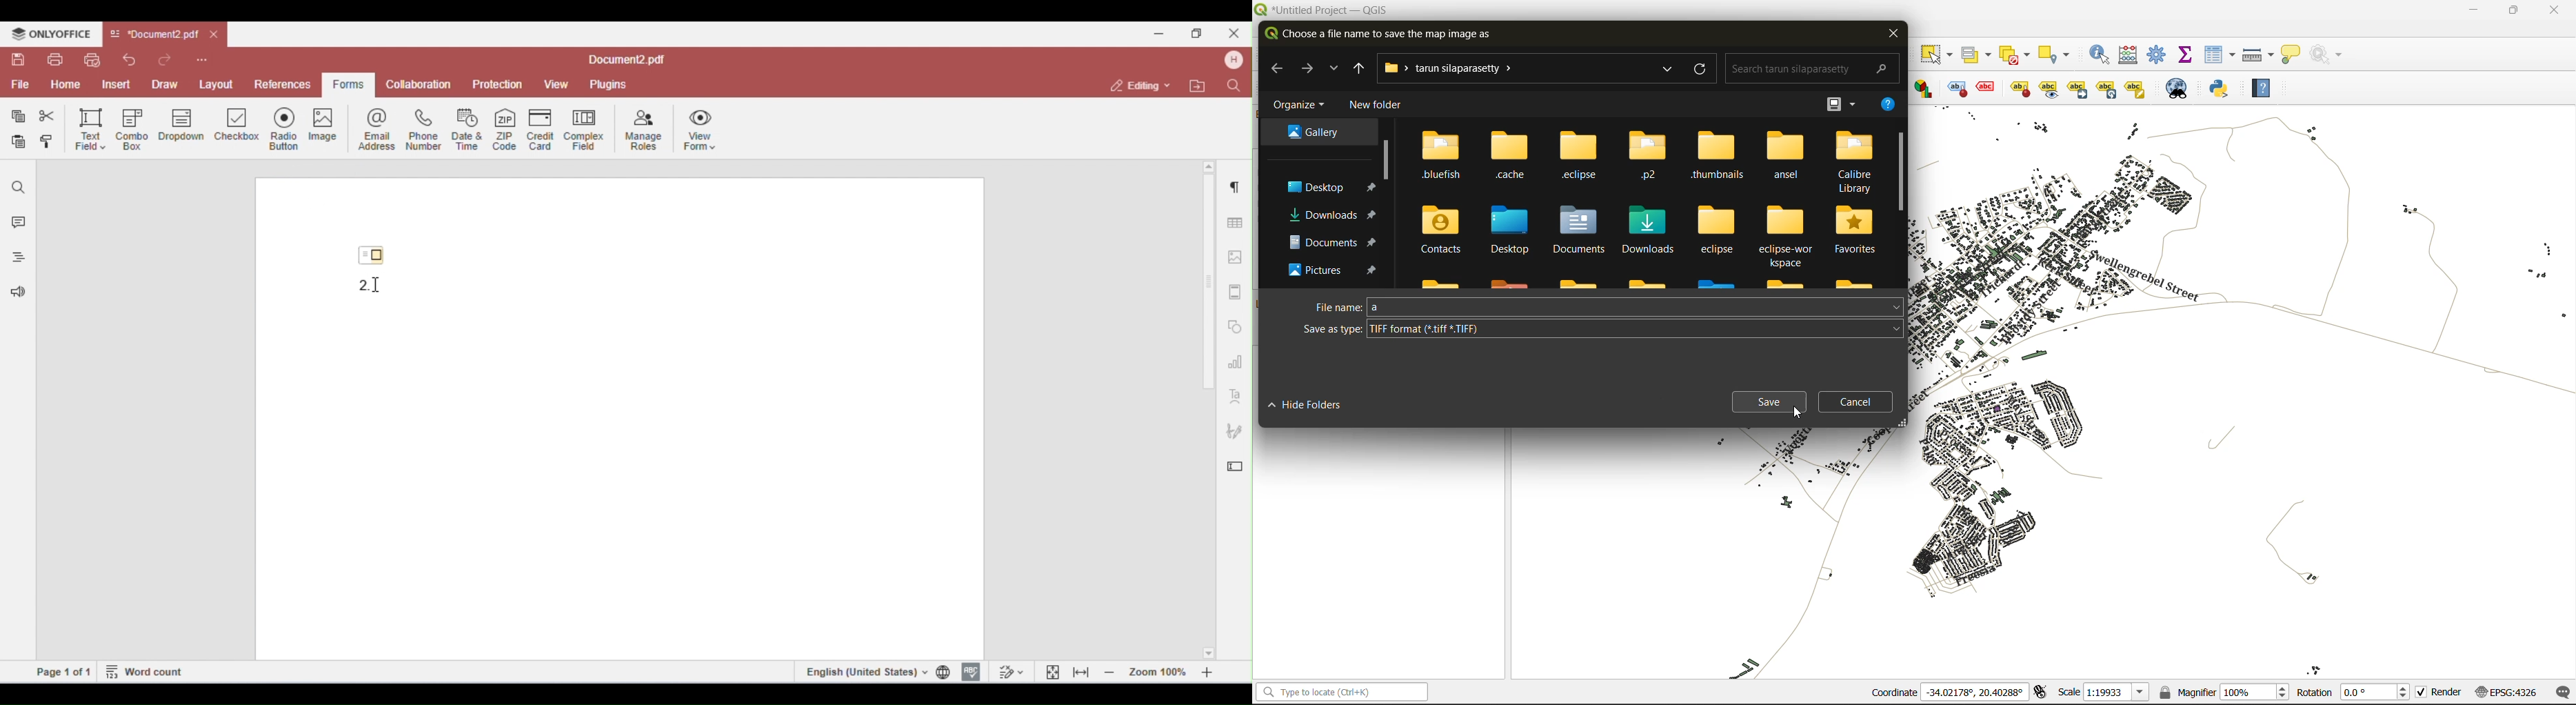 The image size is (2576, 728). What do you see at coordinates (2329, 54) in the screenshot?
I see `no action` at bounding box center [2329, 54].